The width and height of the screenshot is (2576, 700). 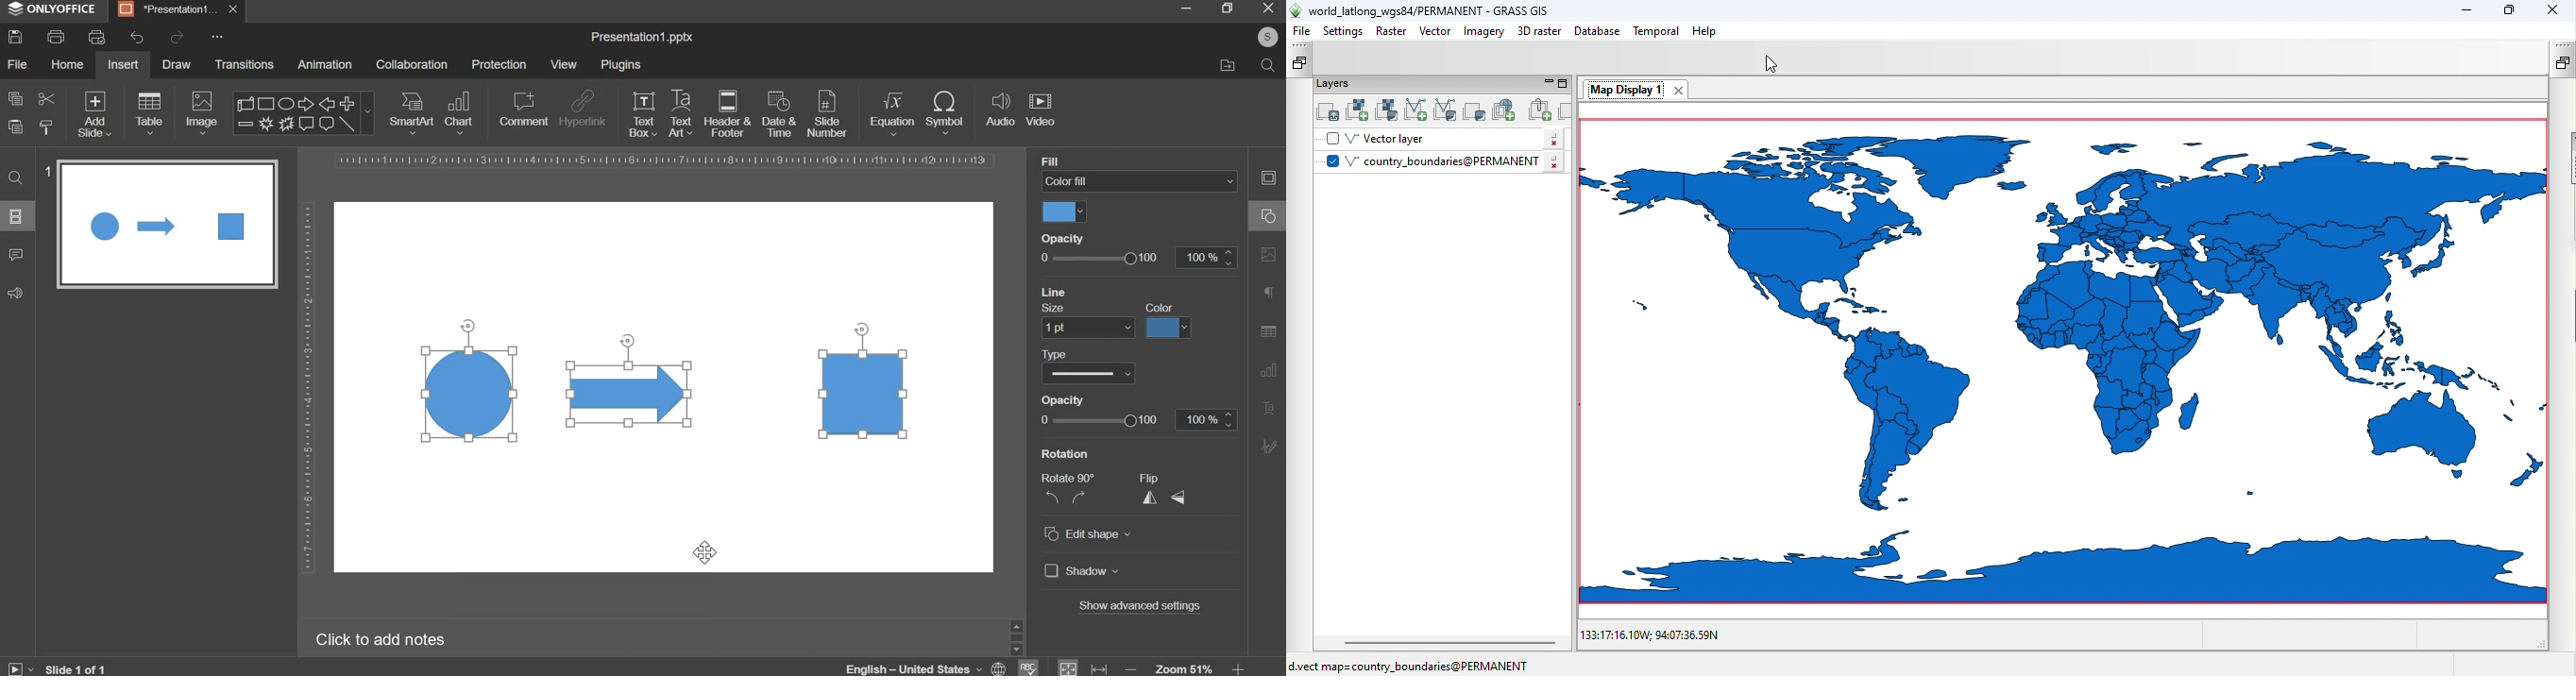 What do you see at coordinates (96, 37) in the screenshot?
I see `print preview` at bounding box center [96, 37].